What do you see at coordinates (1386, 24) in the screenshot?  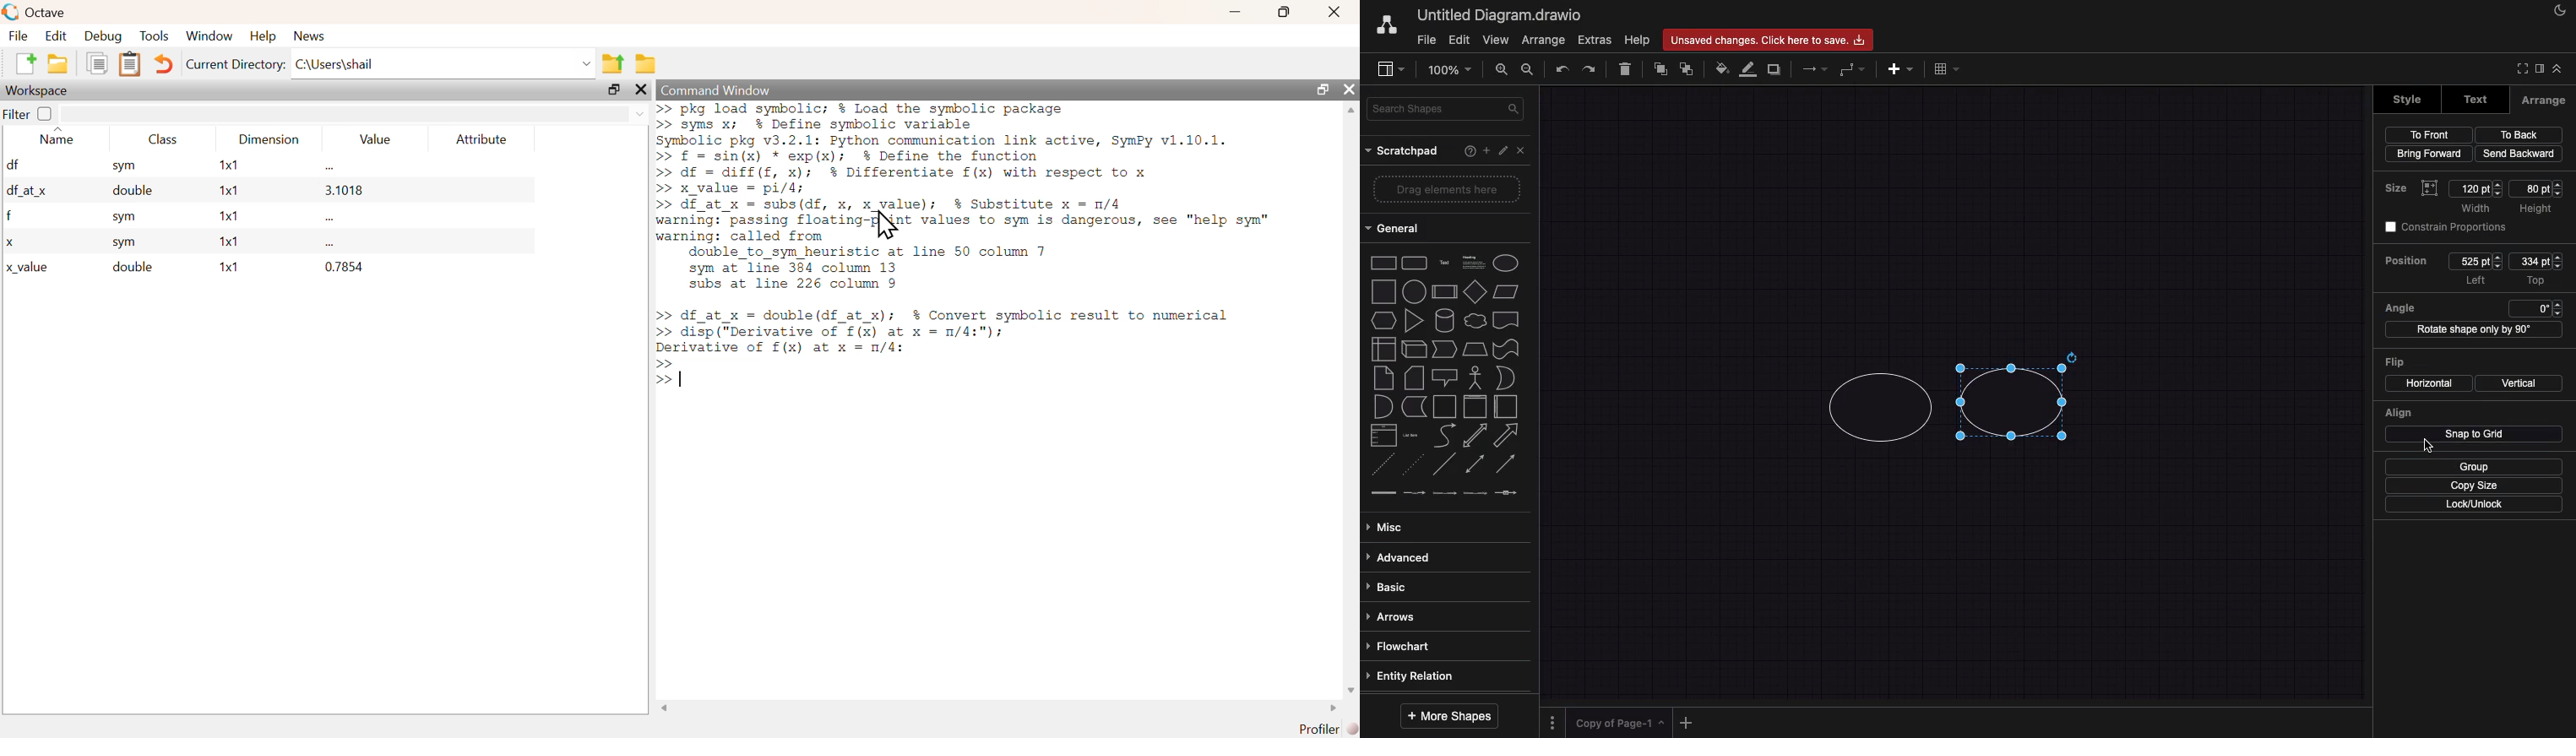 I see `draw.io logo` at bounding box center [1386, 24].